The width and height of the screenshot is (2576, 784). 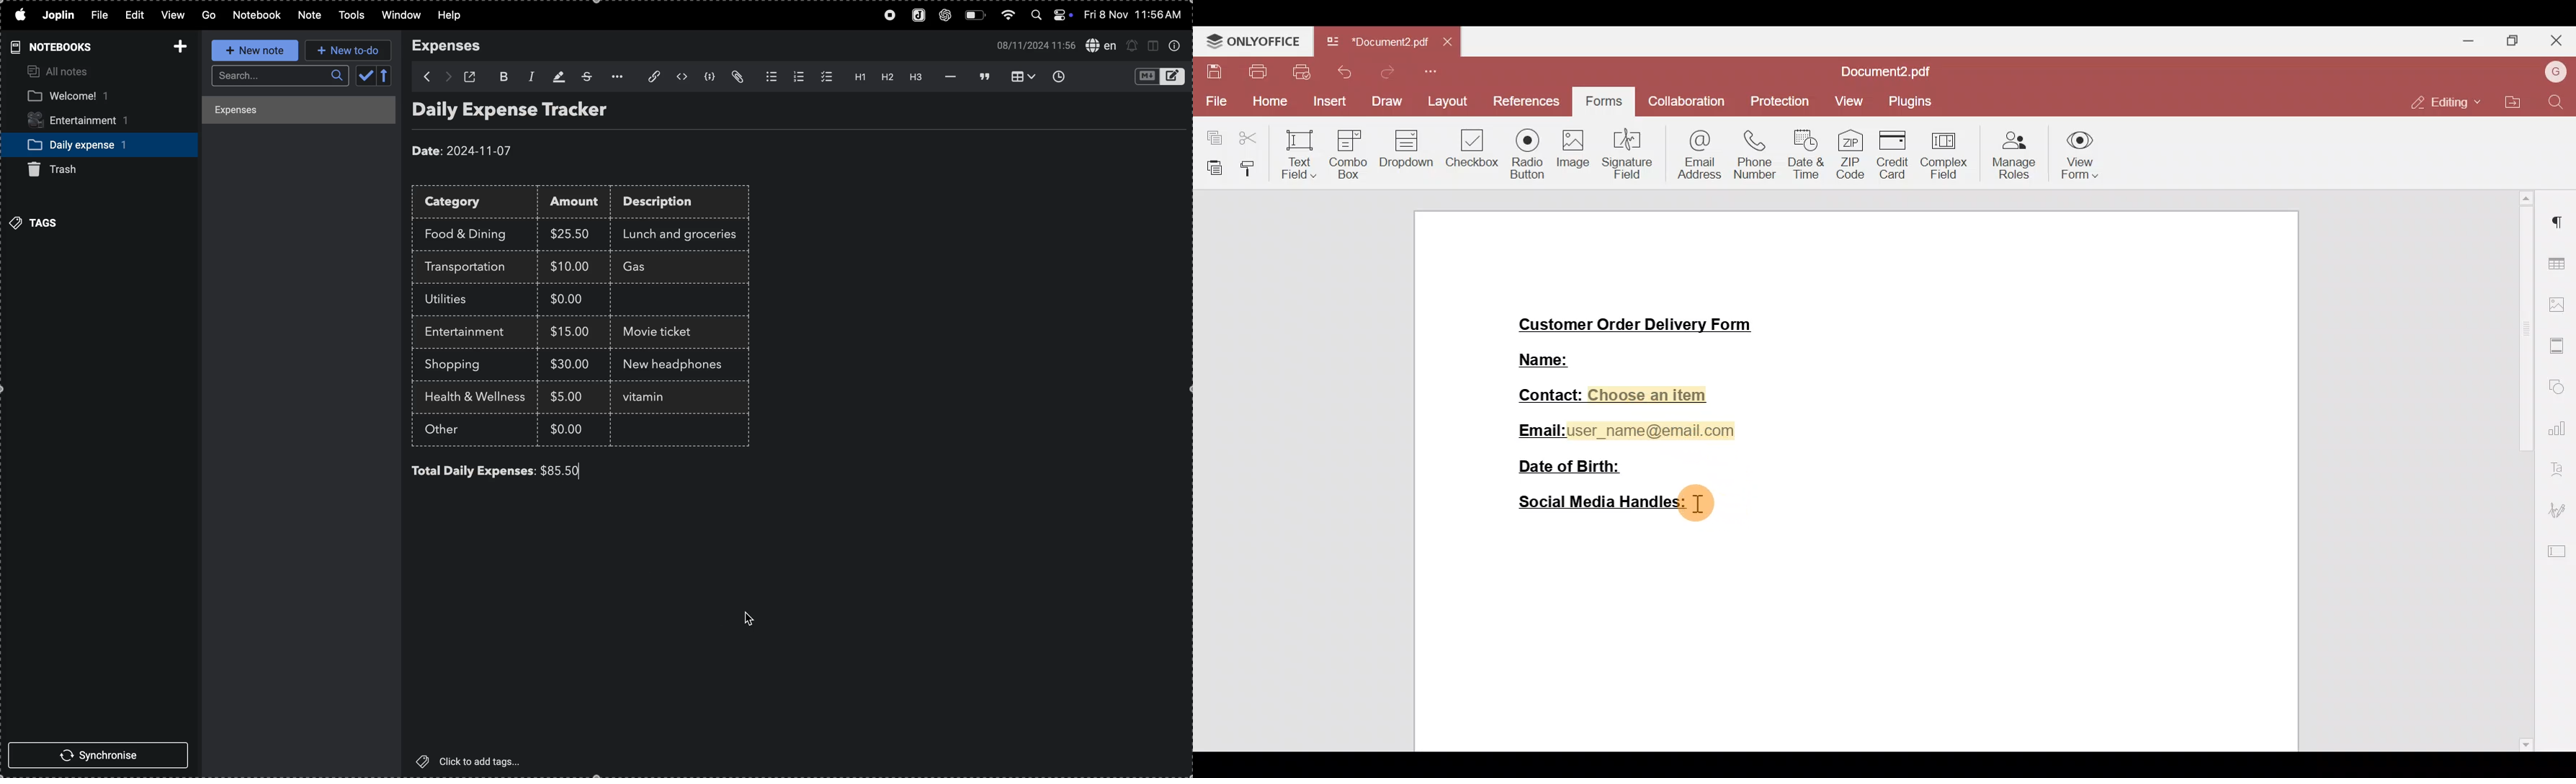 What do you see at coordinates (87, 121) in the screenshot?
I see `entertainment` at bounding box center [87, 121].